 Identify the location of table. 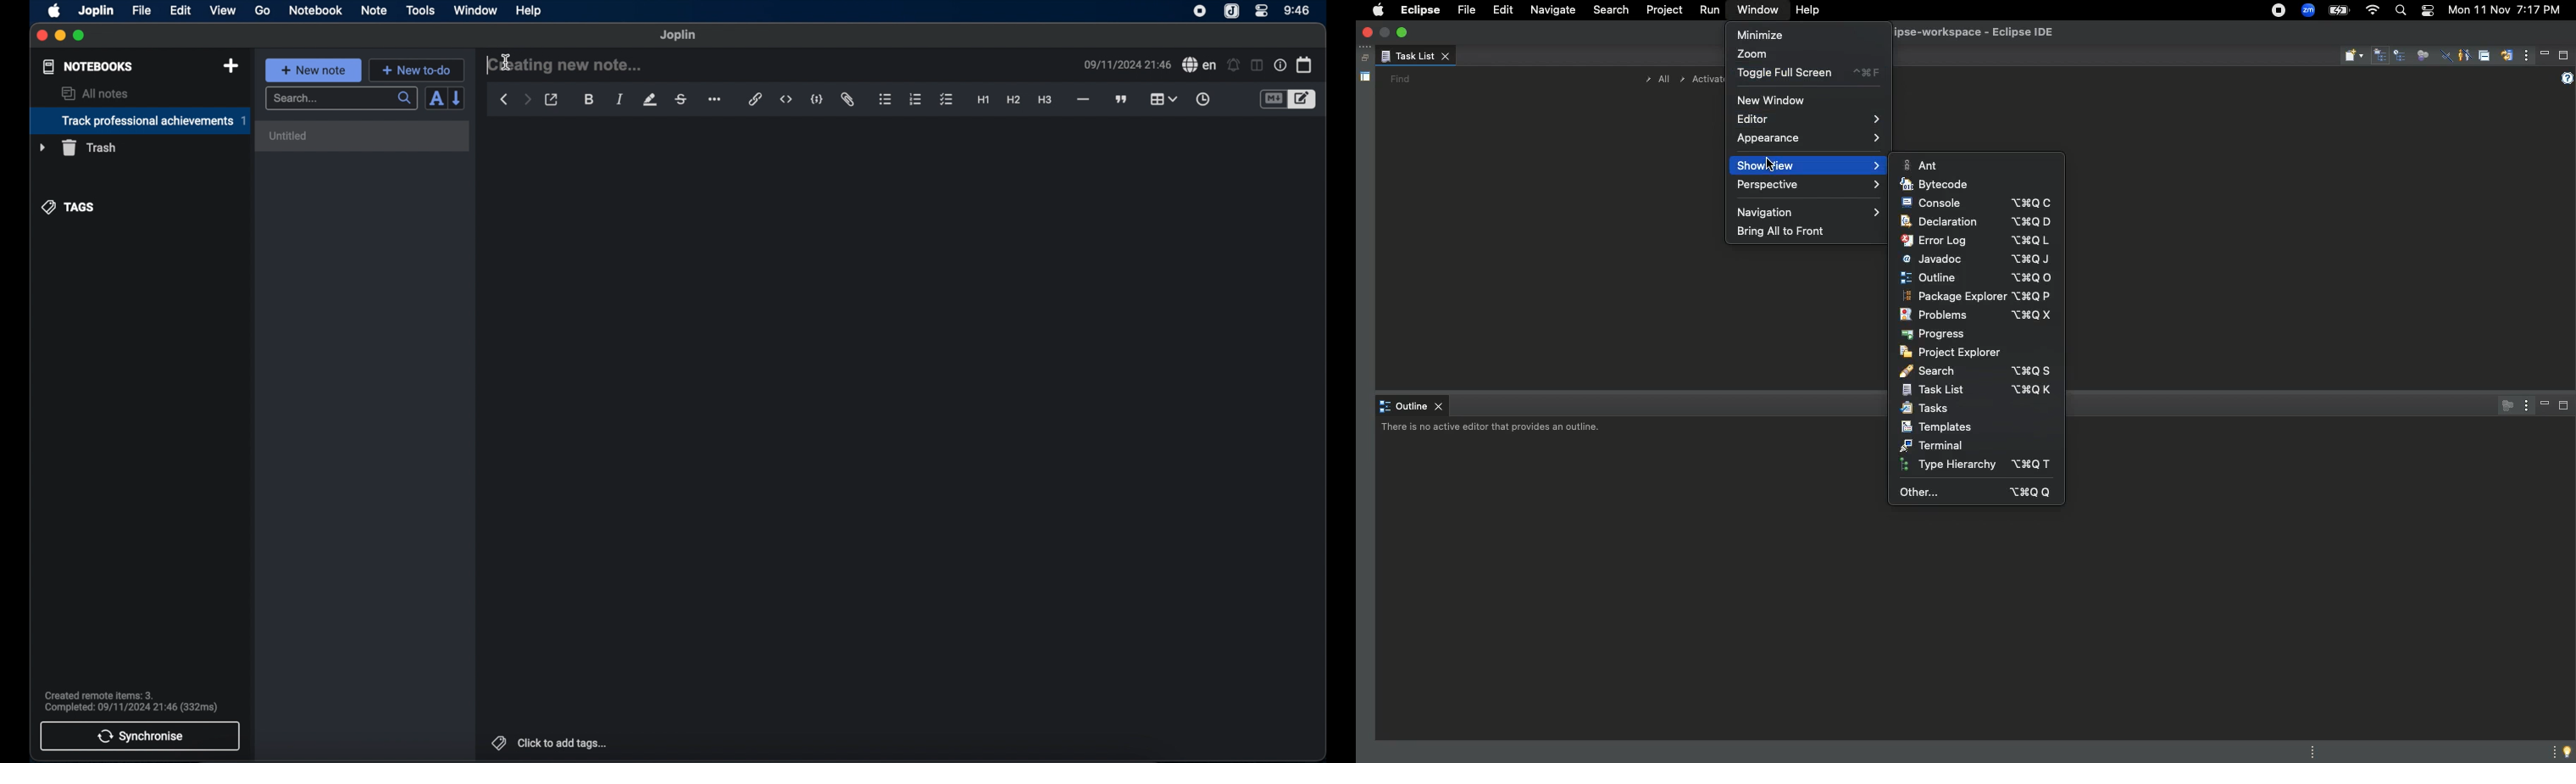
(1164, 98).